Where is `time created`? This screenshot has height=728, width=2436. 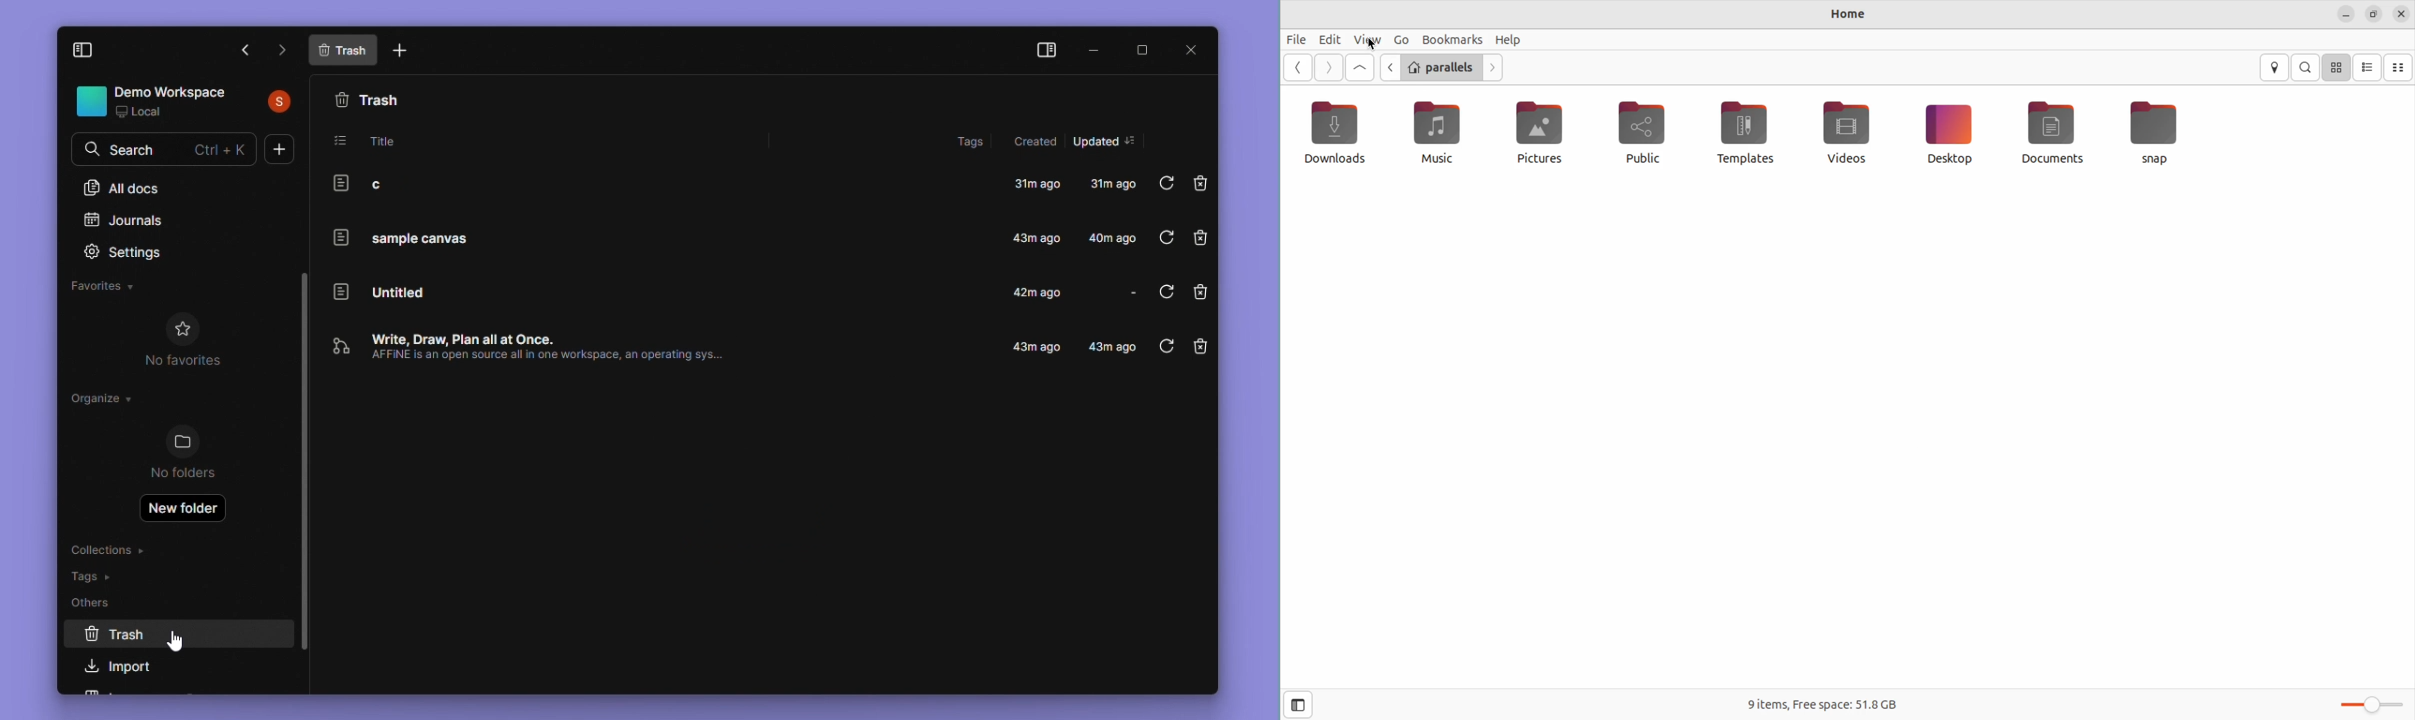 time created is located at coordinates (1039, 239).